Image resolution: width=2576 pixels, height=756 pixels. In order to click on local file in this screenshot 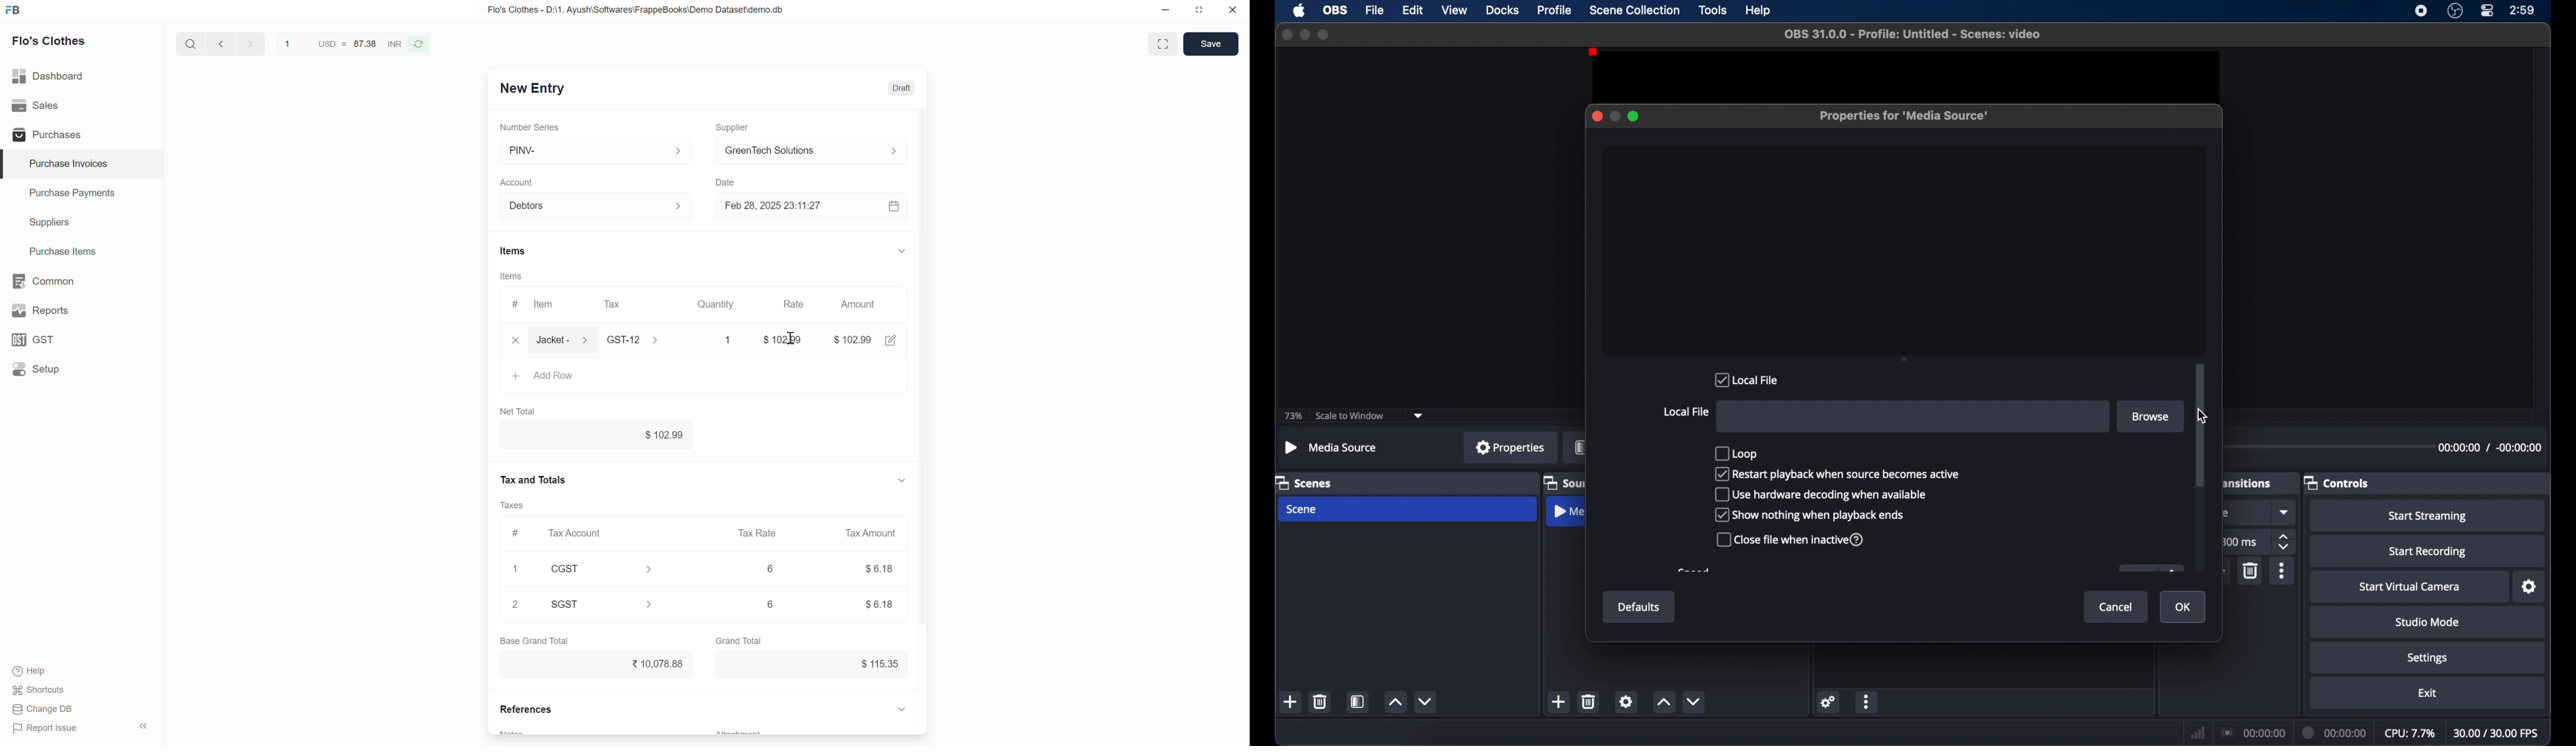, I will do `click(1746, 379)`.